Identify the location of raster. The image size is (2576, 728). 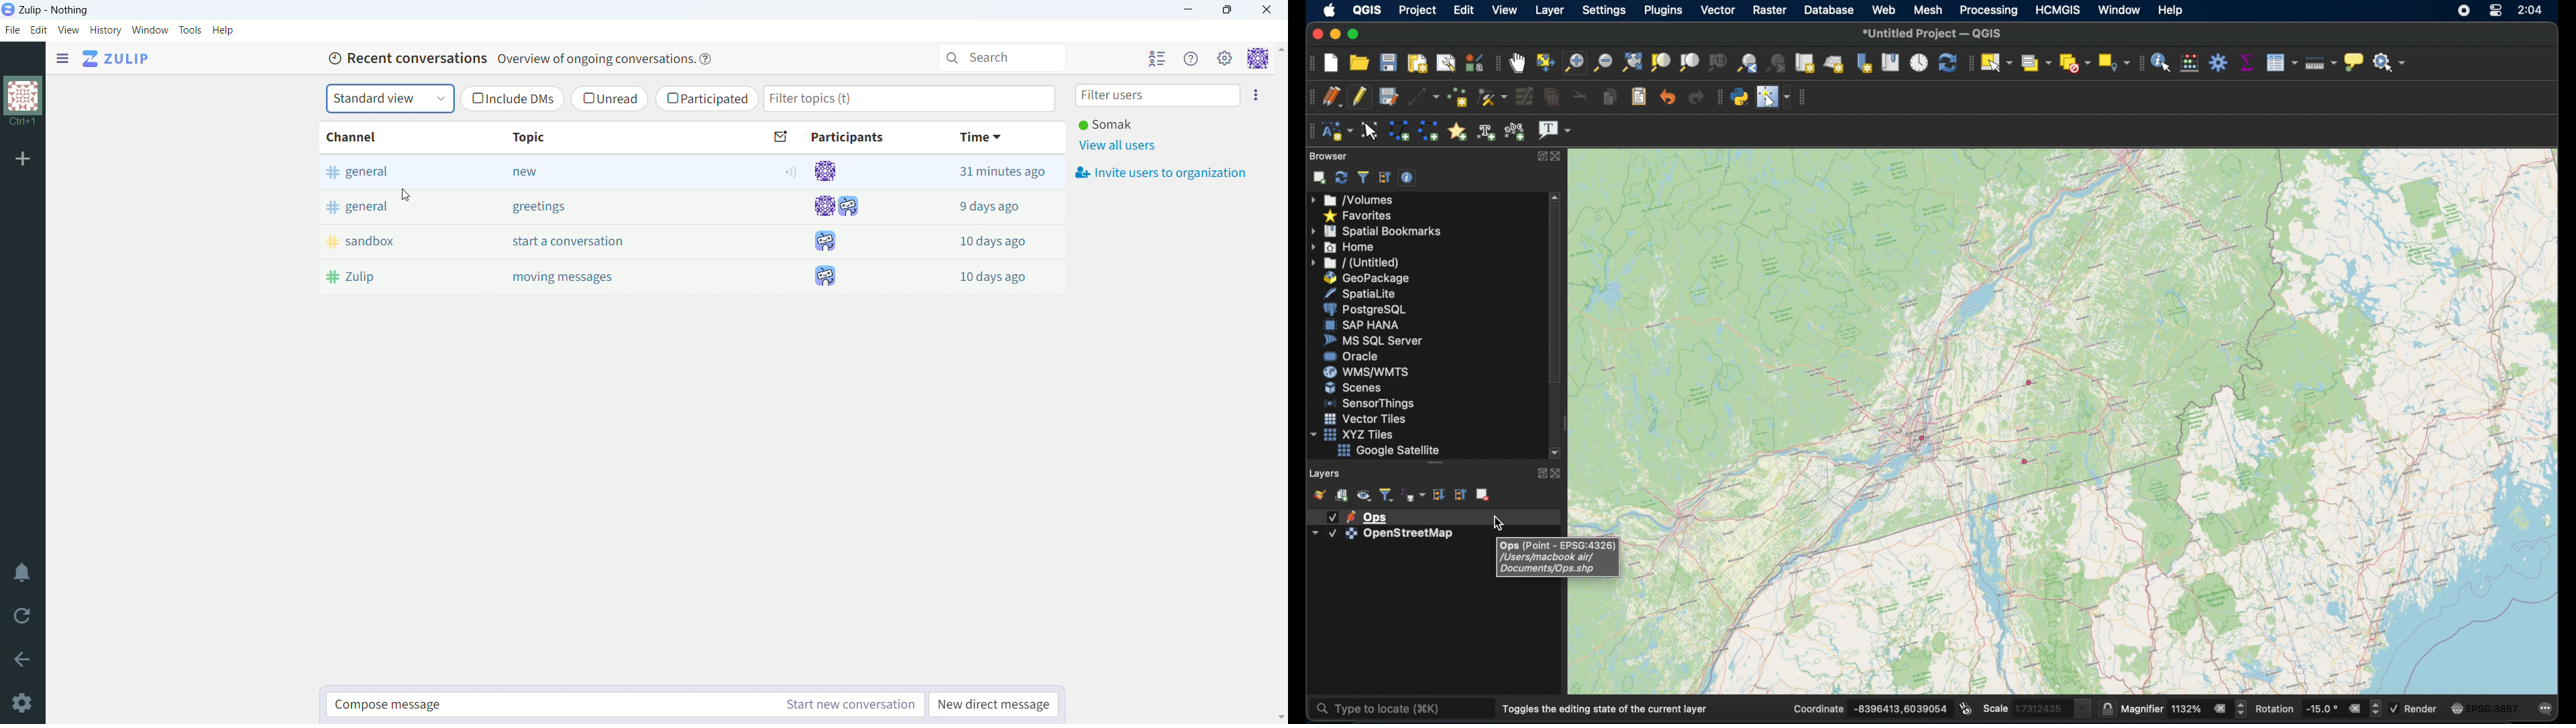
(1770, 10).